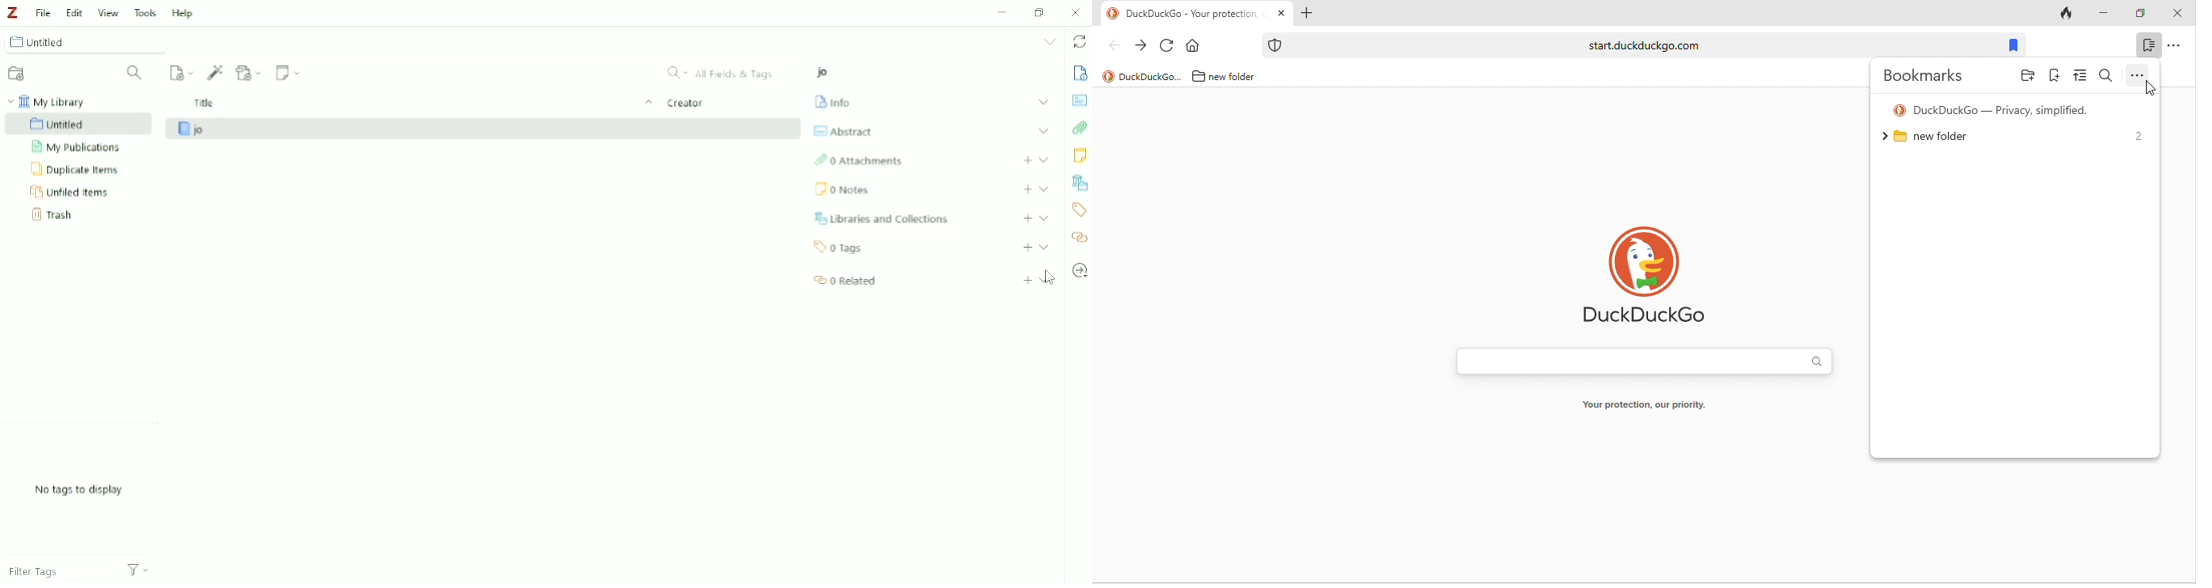  I want to click on Untitled Collection, so click(90, 41).